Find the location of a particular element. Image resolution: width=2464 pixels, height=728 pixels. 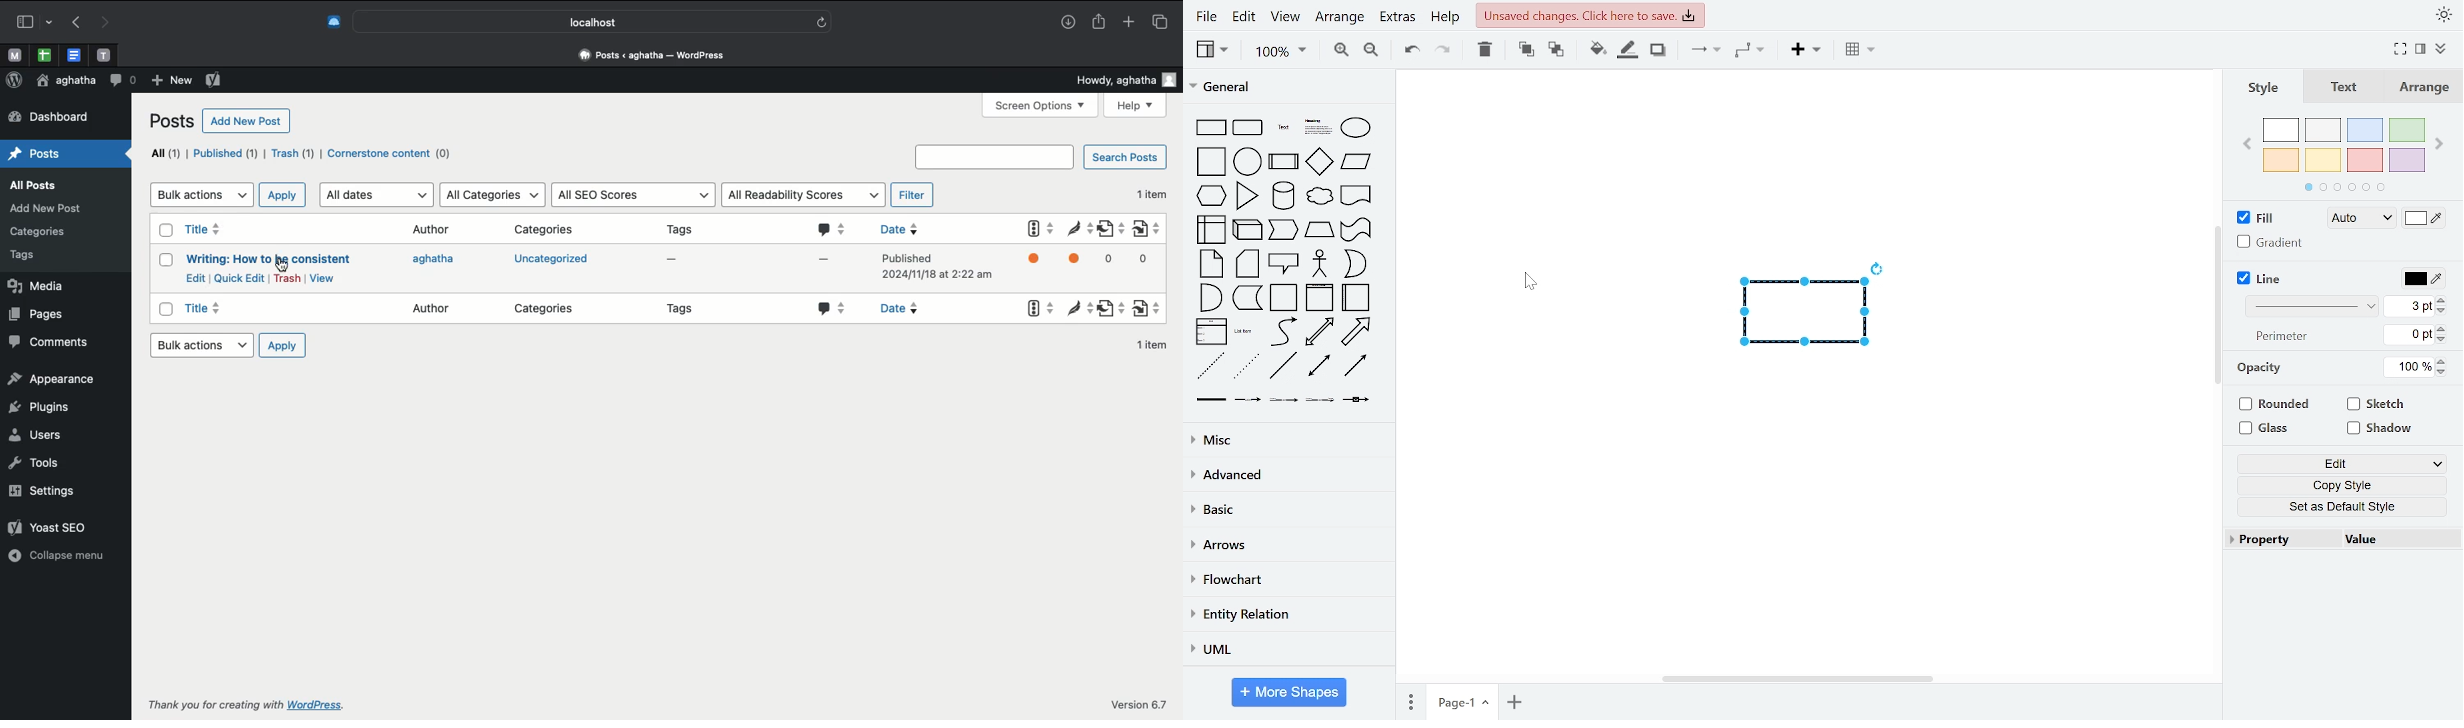

shadow is located at coordinates (1661, 51).